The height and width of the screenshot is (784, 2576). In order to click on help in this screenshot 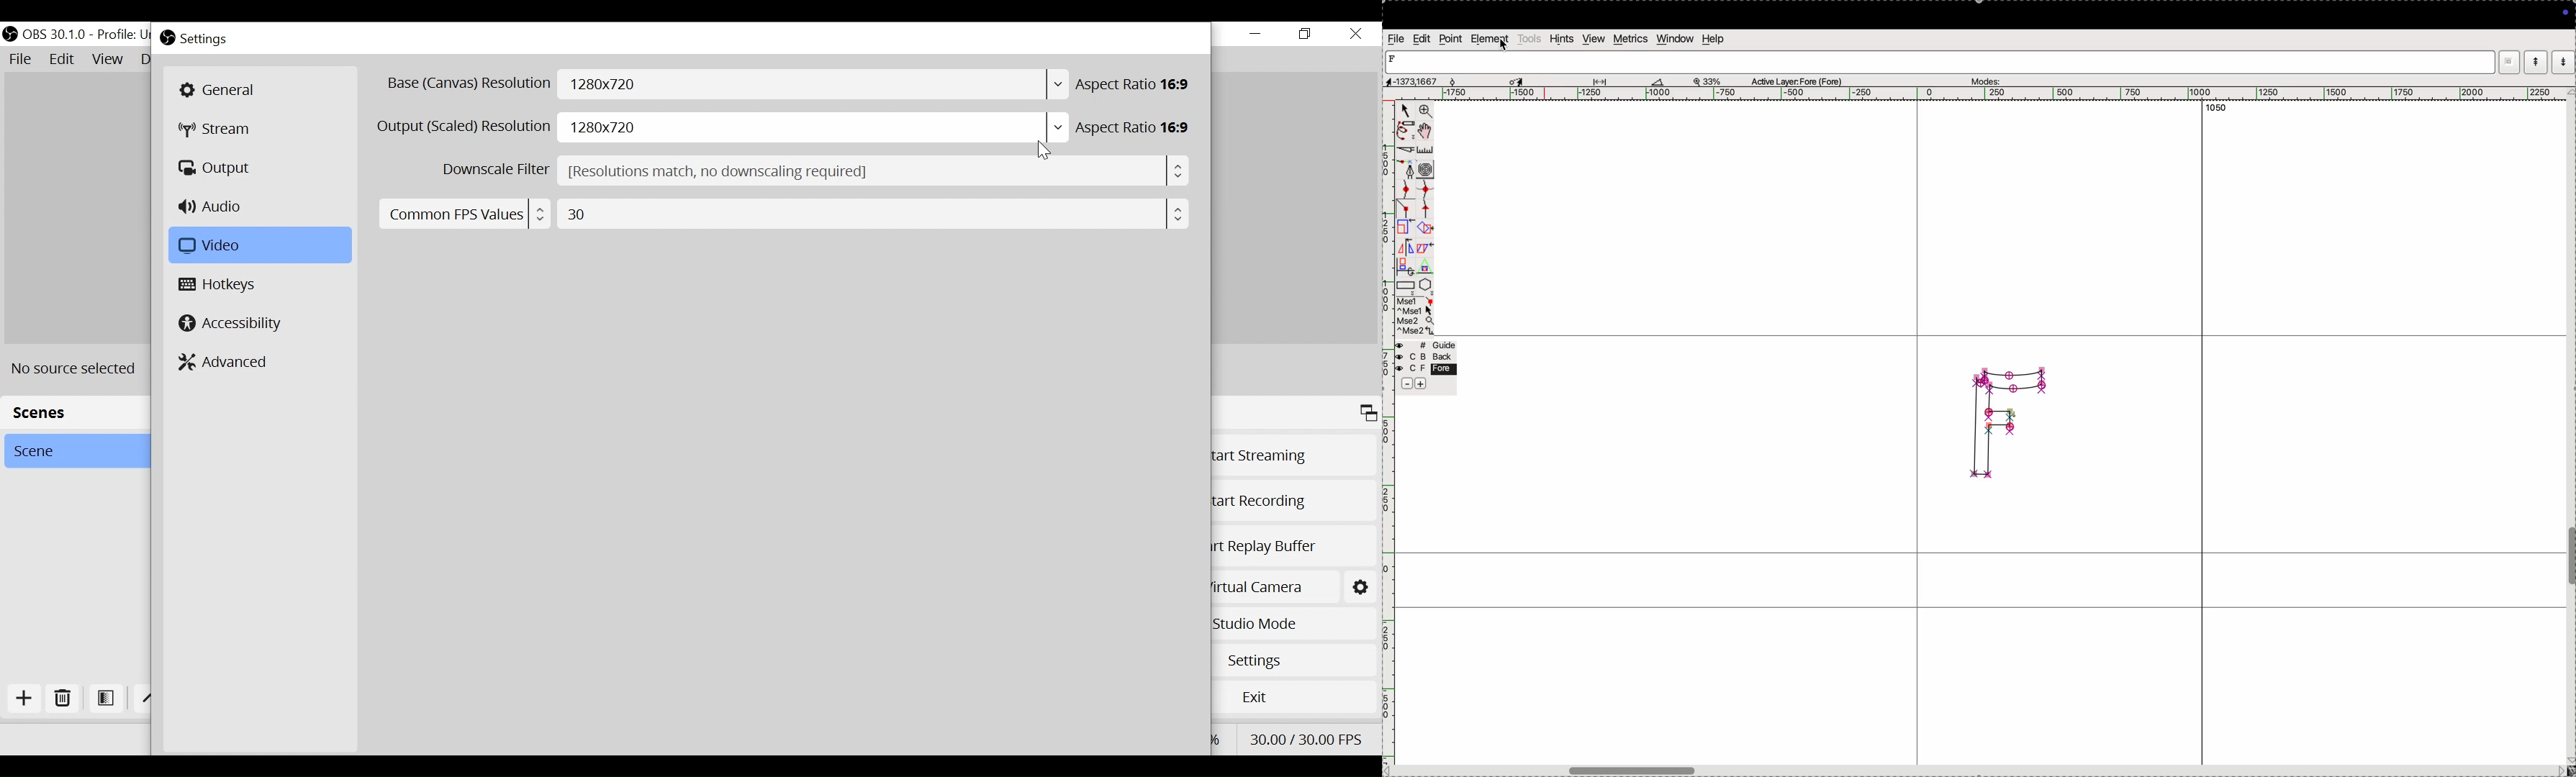, I will do `click(1712, 39)`.